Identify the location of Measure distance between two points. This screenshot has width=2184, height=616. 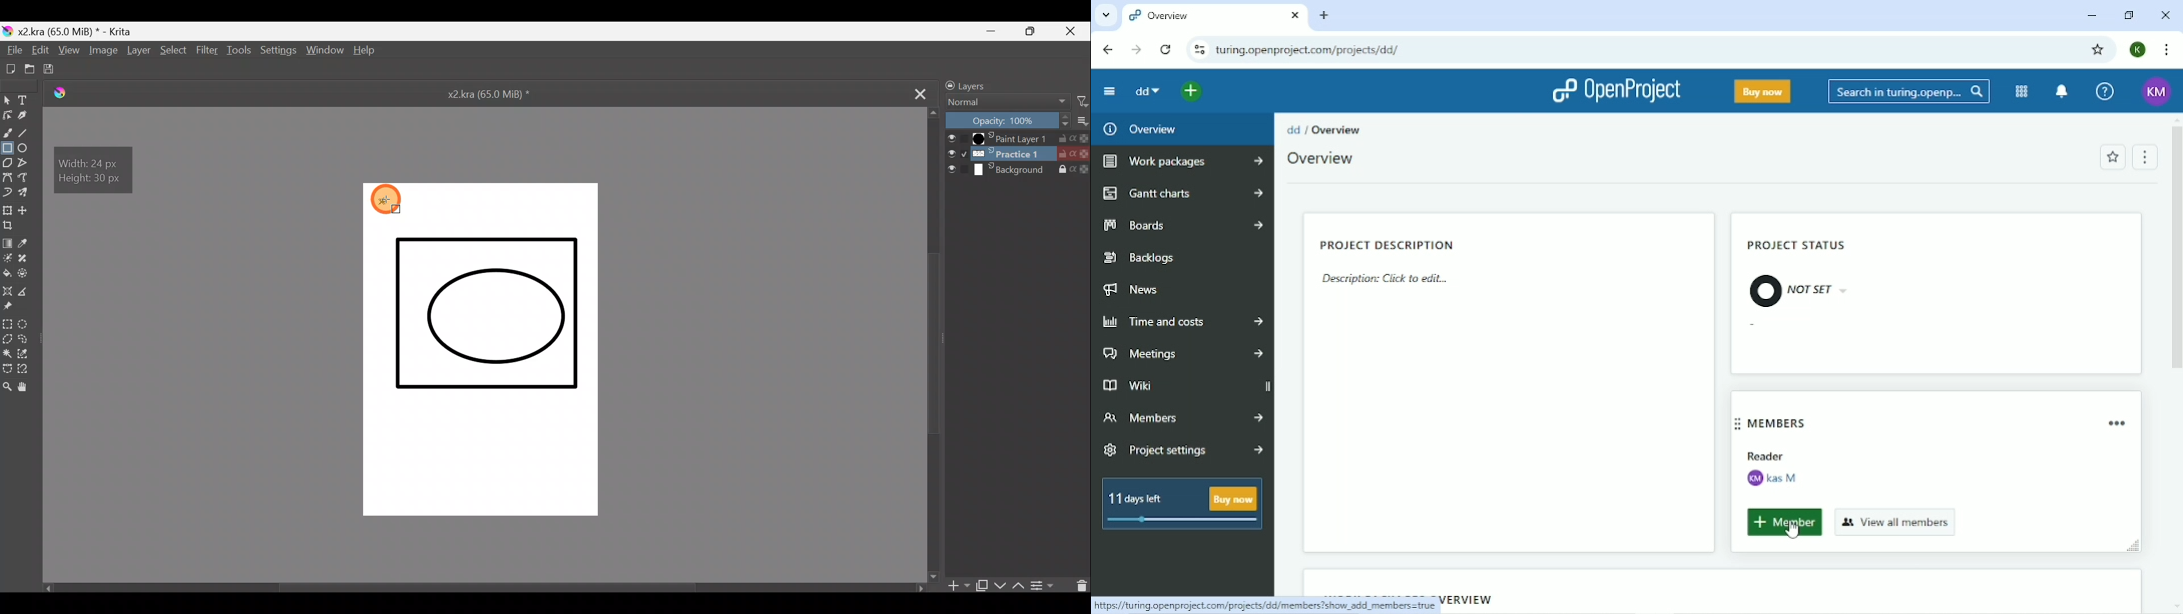
(24, 290).